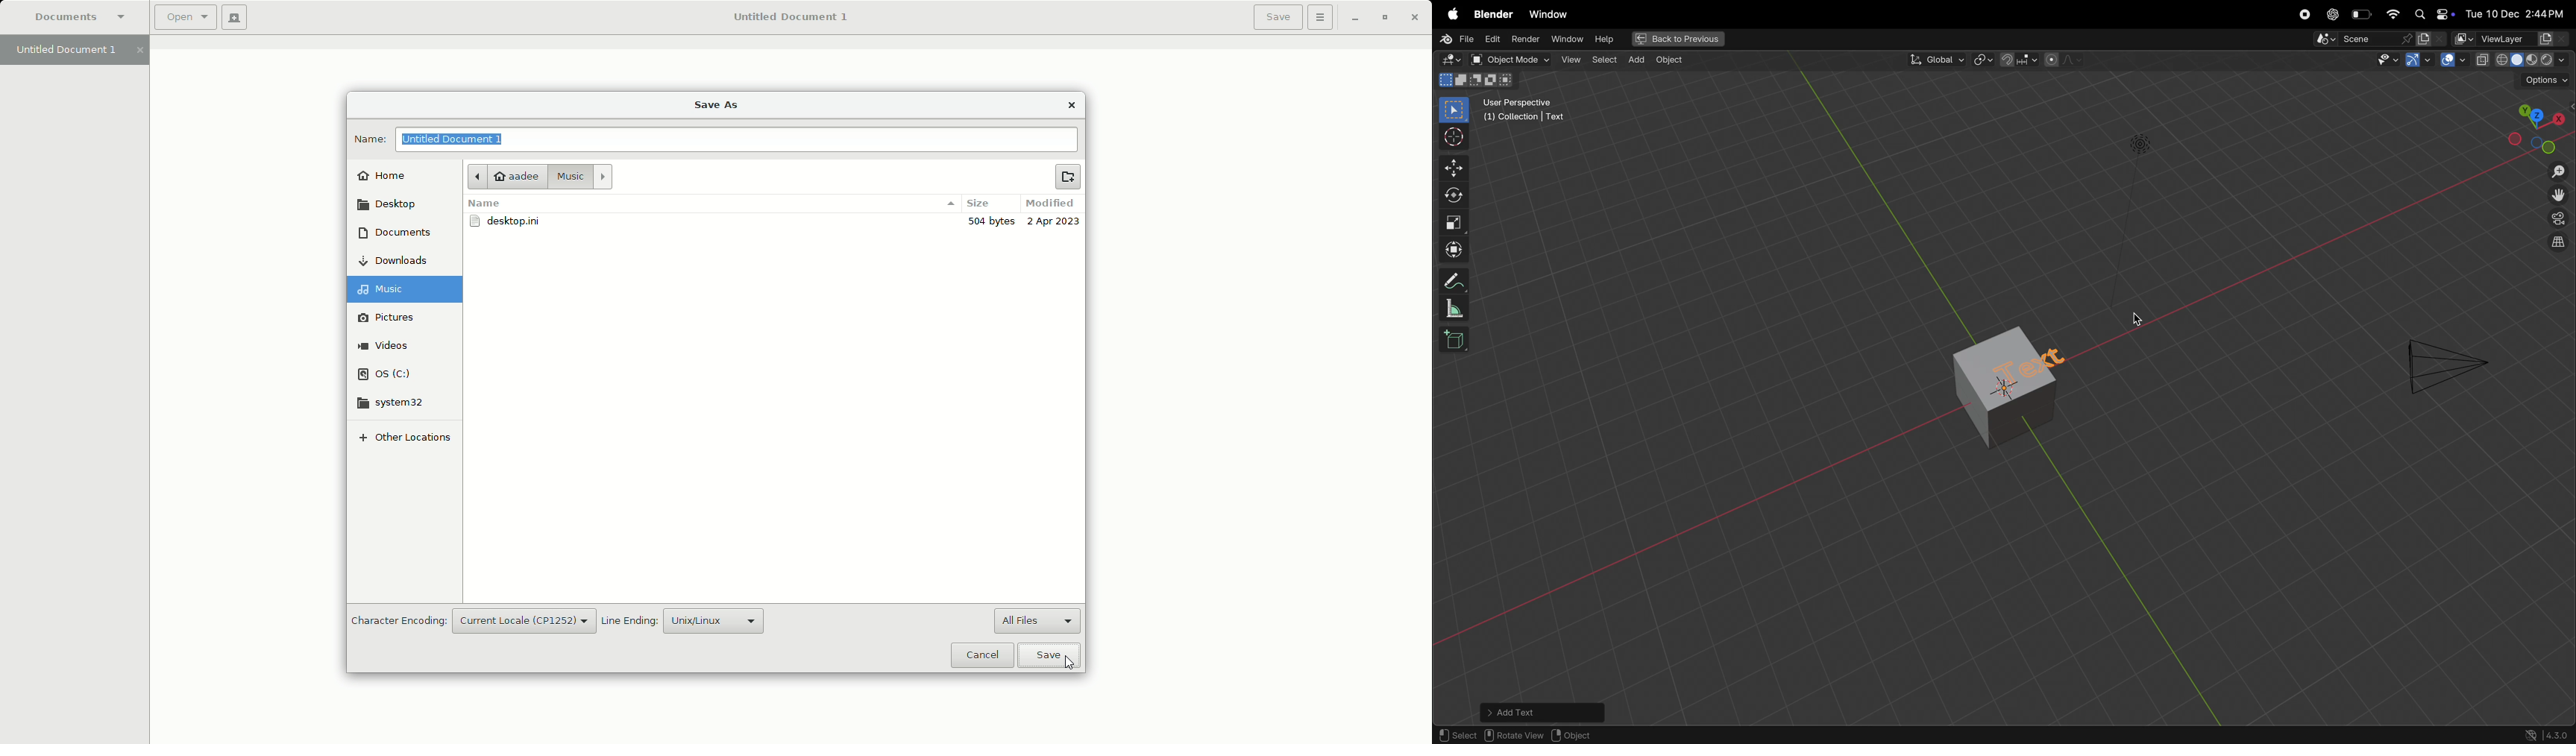 The image size is (2576, 756). I want to click on Untitled Document 1, so click(791, 18).